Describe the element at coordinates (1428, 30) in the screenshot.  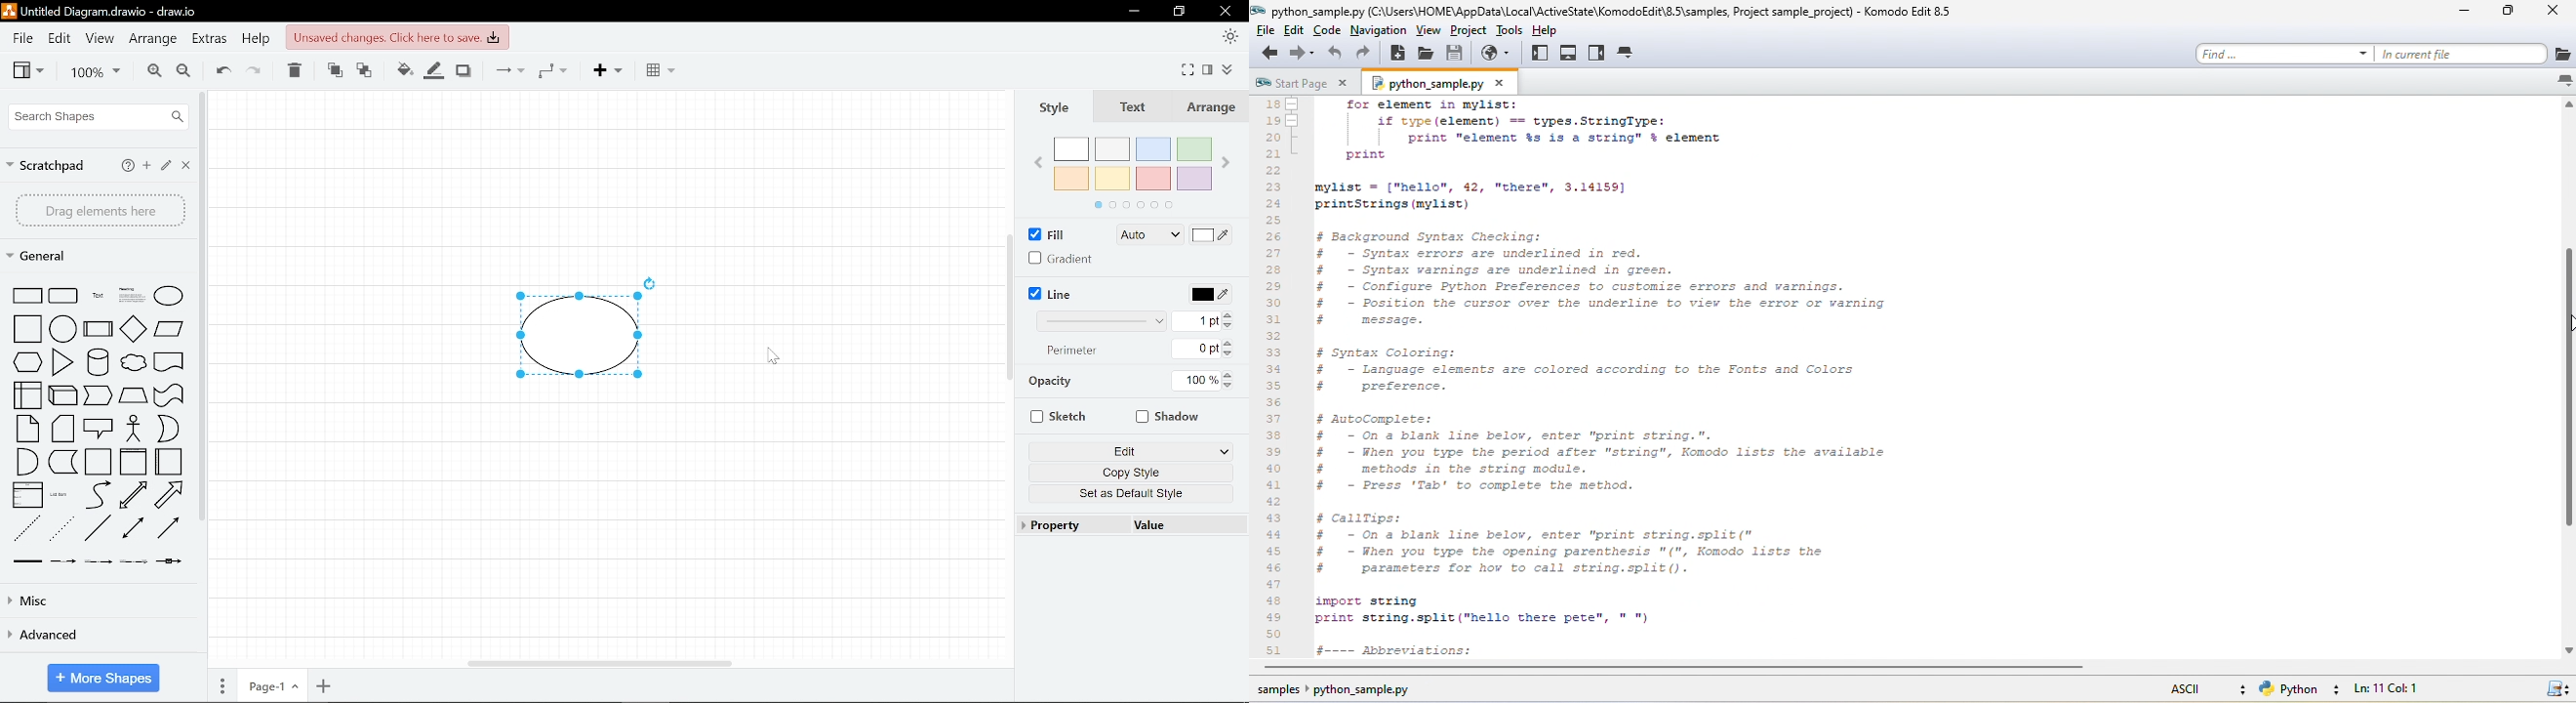
I see `view` at that location.